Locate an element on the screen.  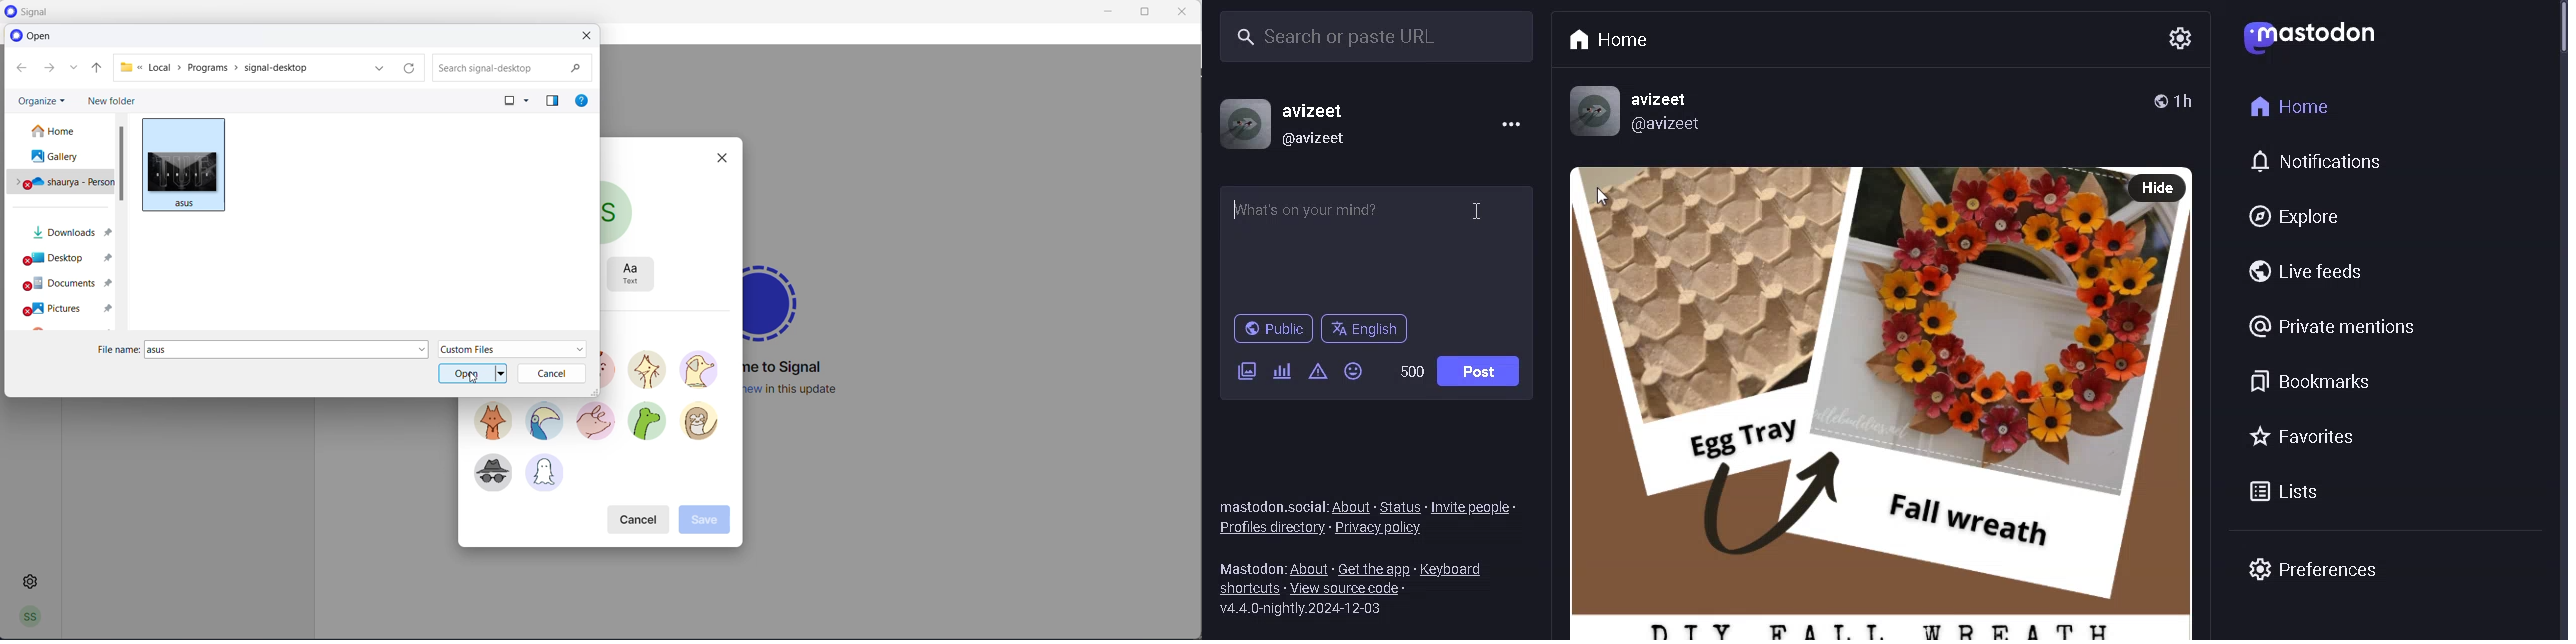
preview pane is located at coordinates (554, 100).